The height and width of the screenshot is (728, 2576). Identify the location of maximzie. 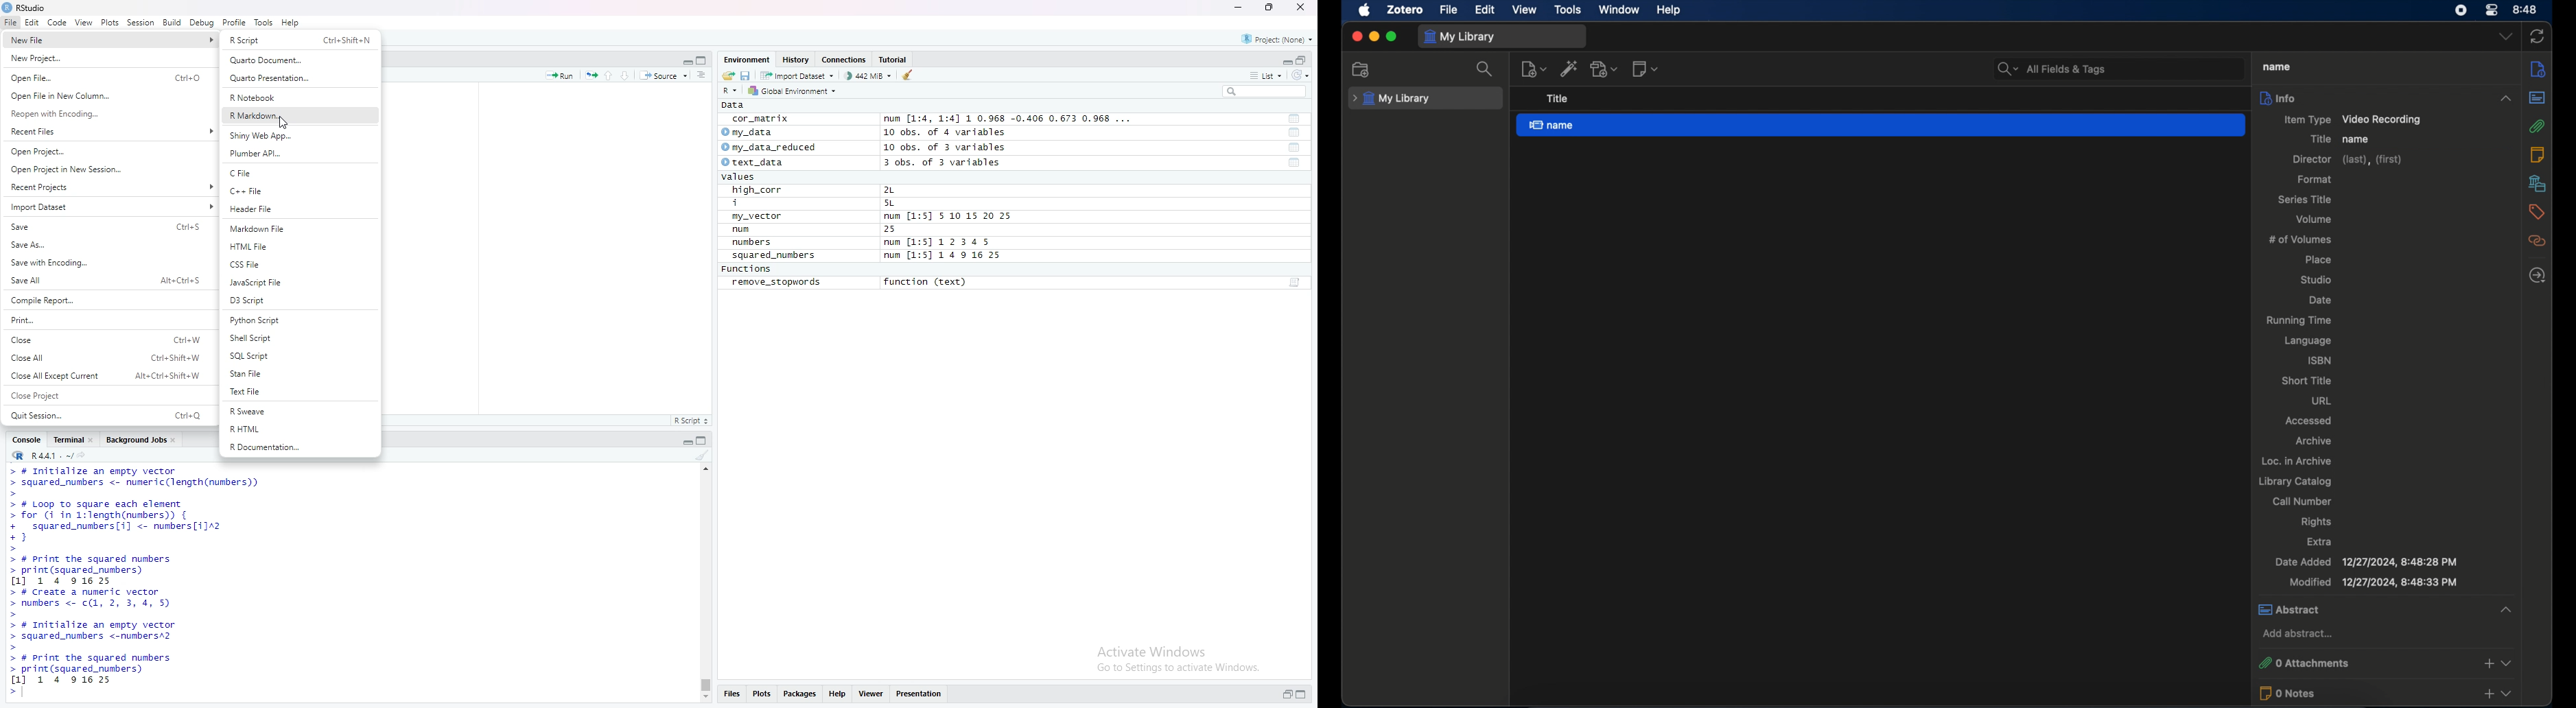
(1304, 58).